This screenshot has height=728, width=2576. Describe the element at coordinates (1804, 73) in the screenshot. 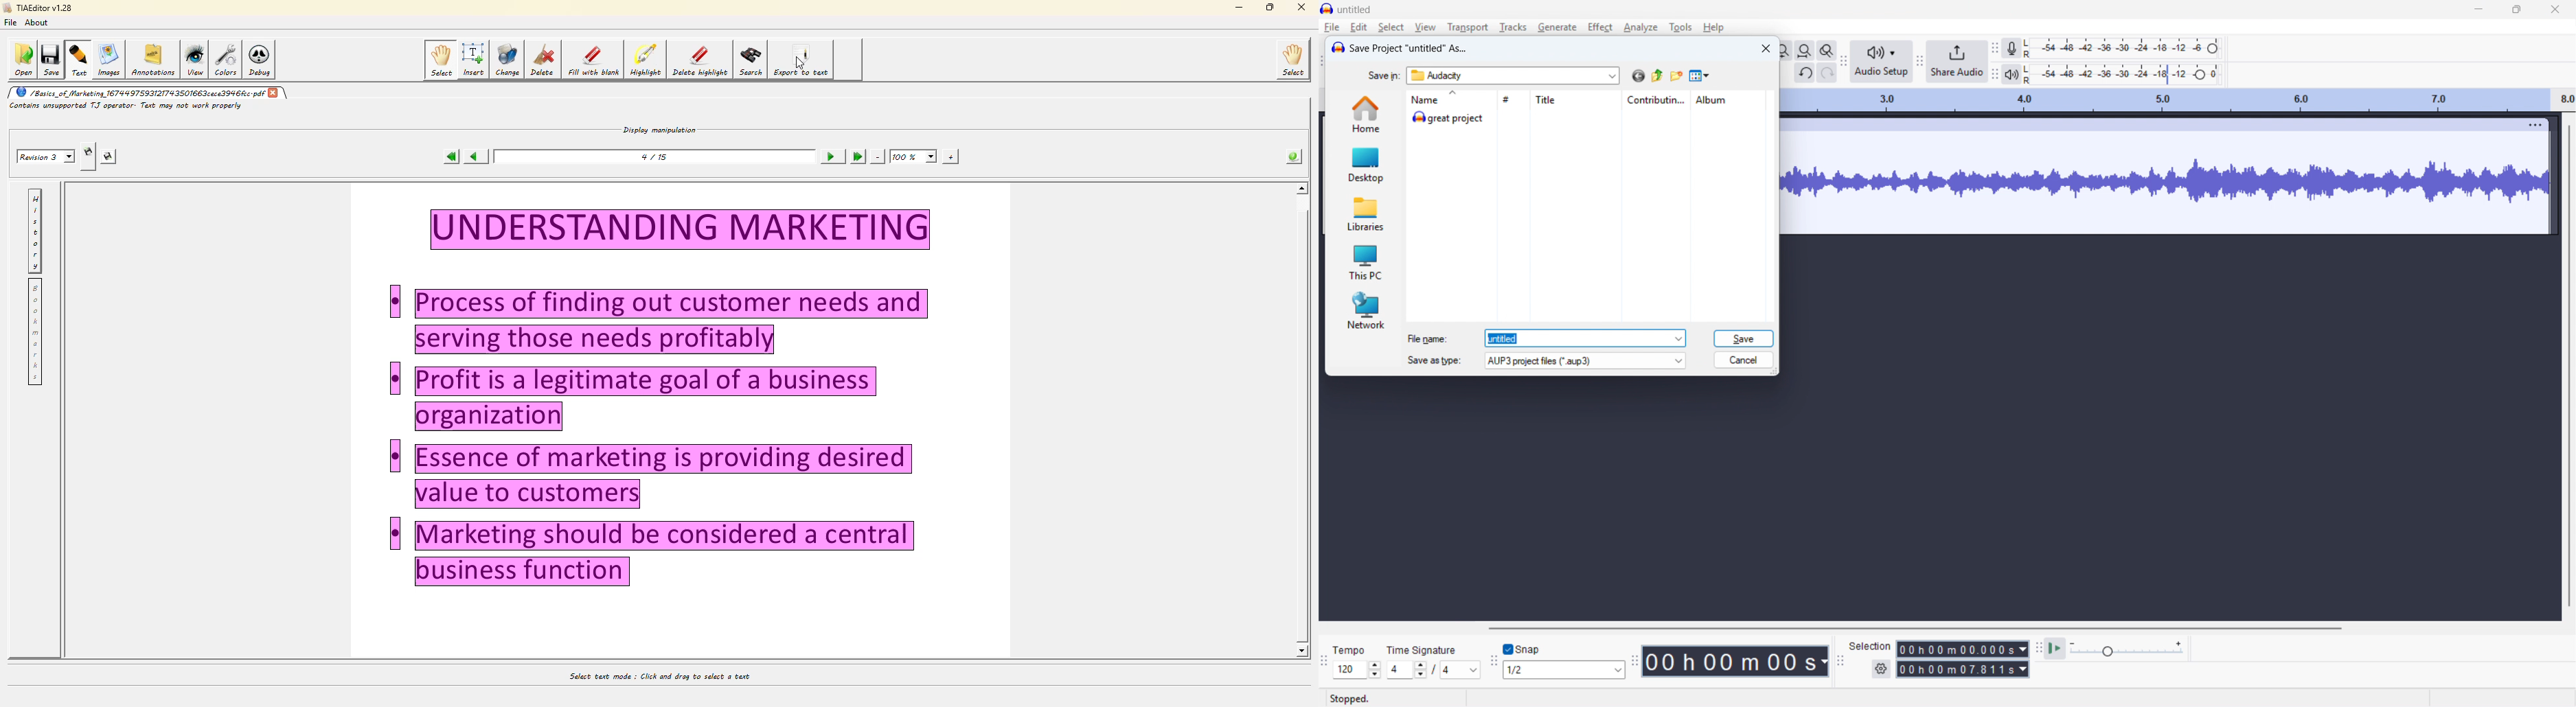

I see `undo` at that location.